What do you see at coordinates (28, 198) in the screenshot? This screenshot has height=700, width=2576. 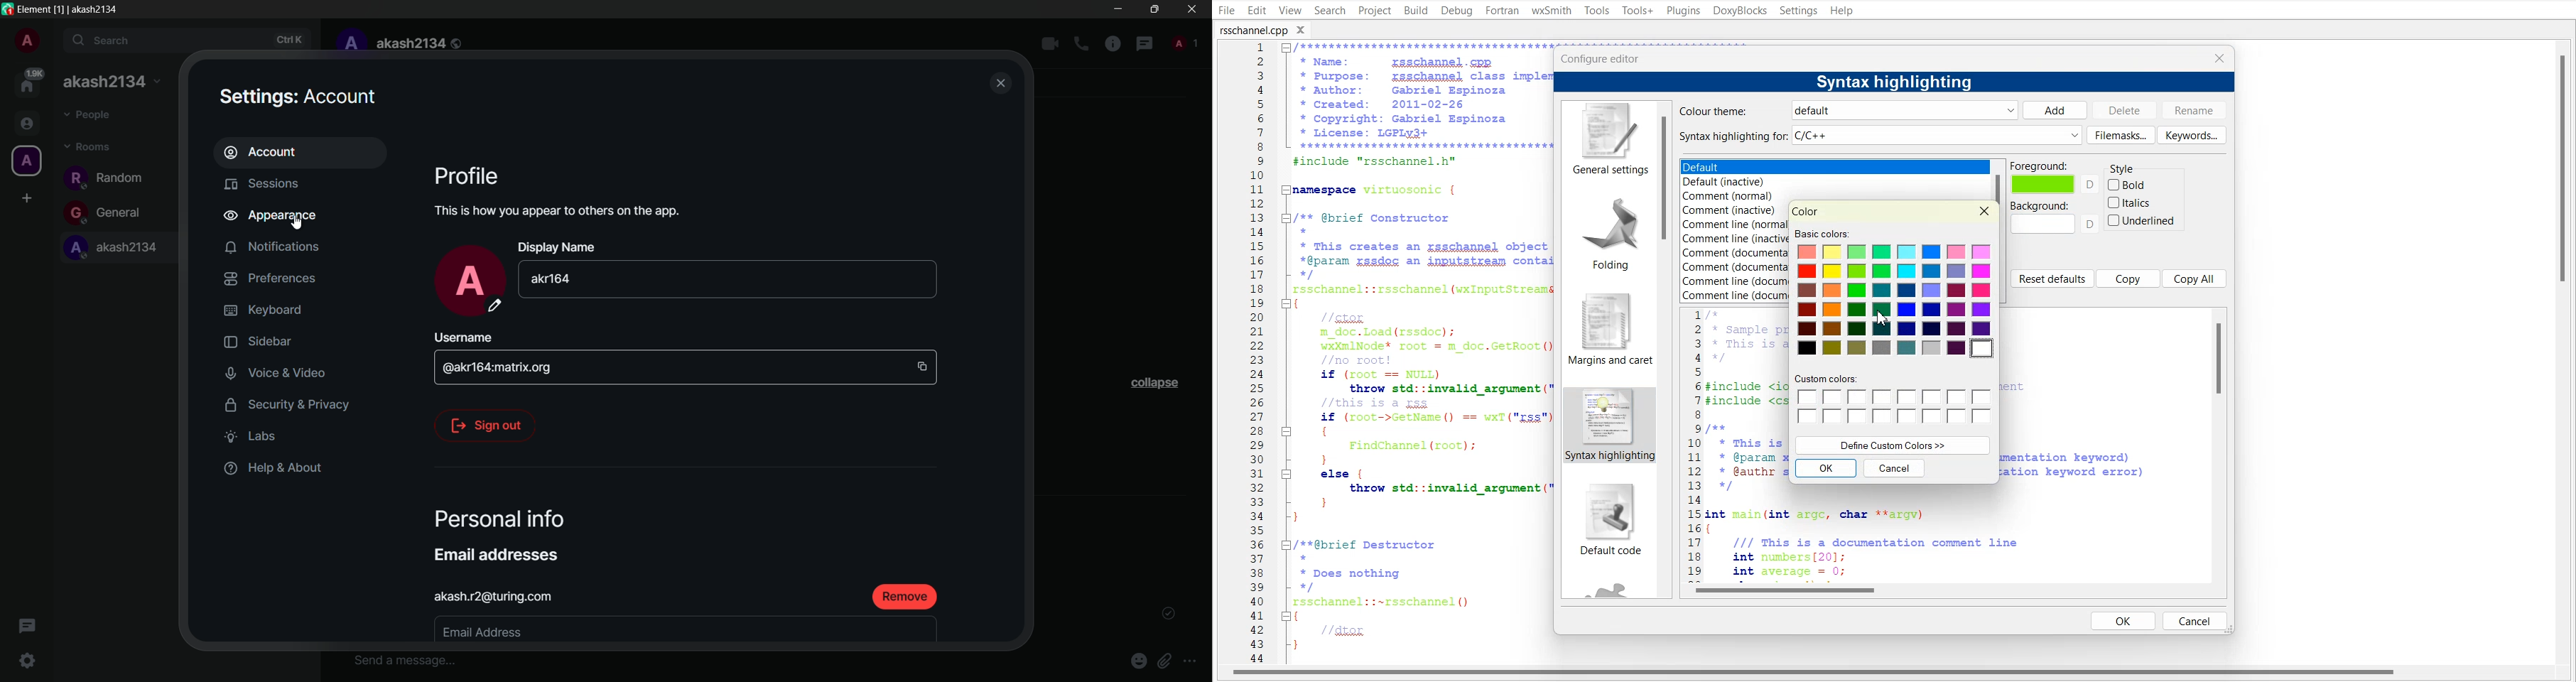 I see `create a space` at bounding box center [28, 198].